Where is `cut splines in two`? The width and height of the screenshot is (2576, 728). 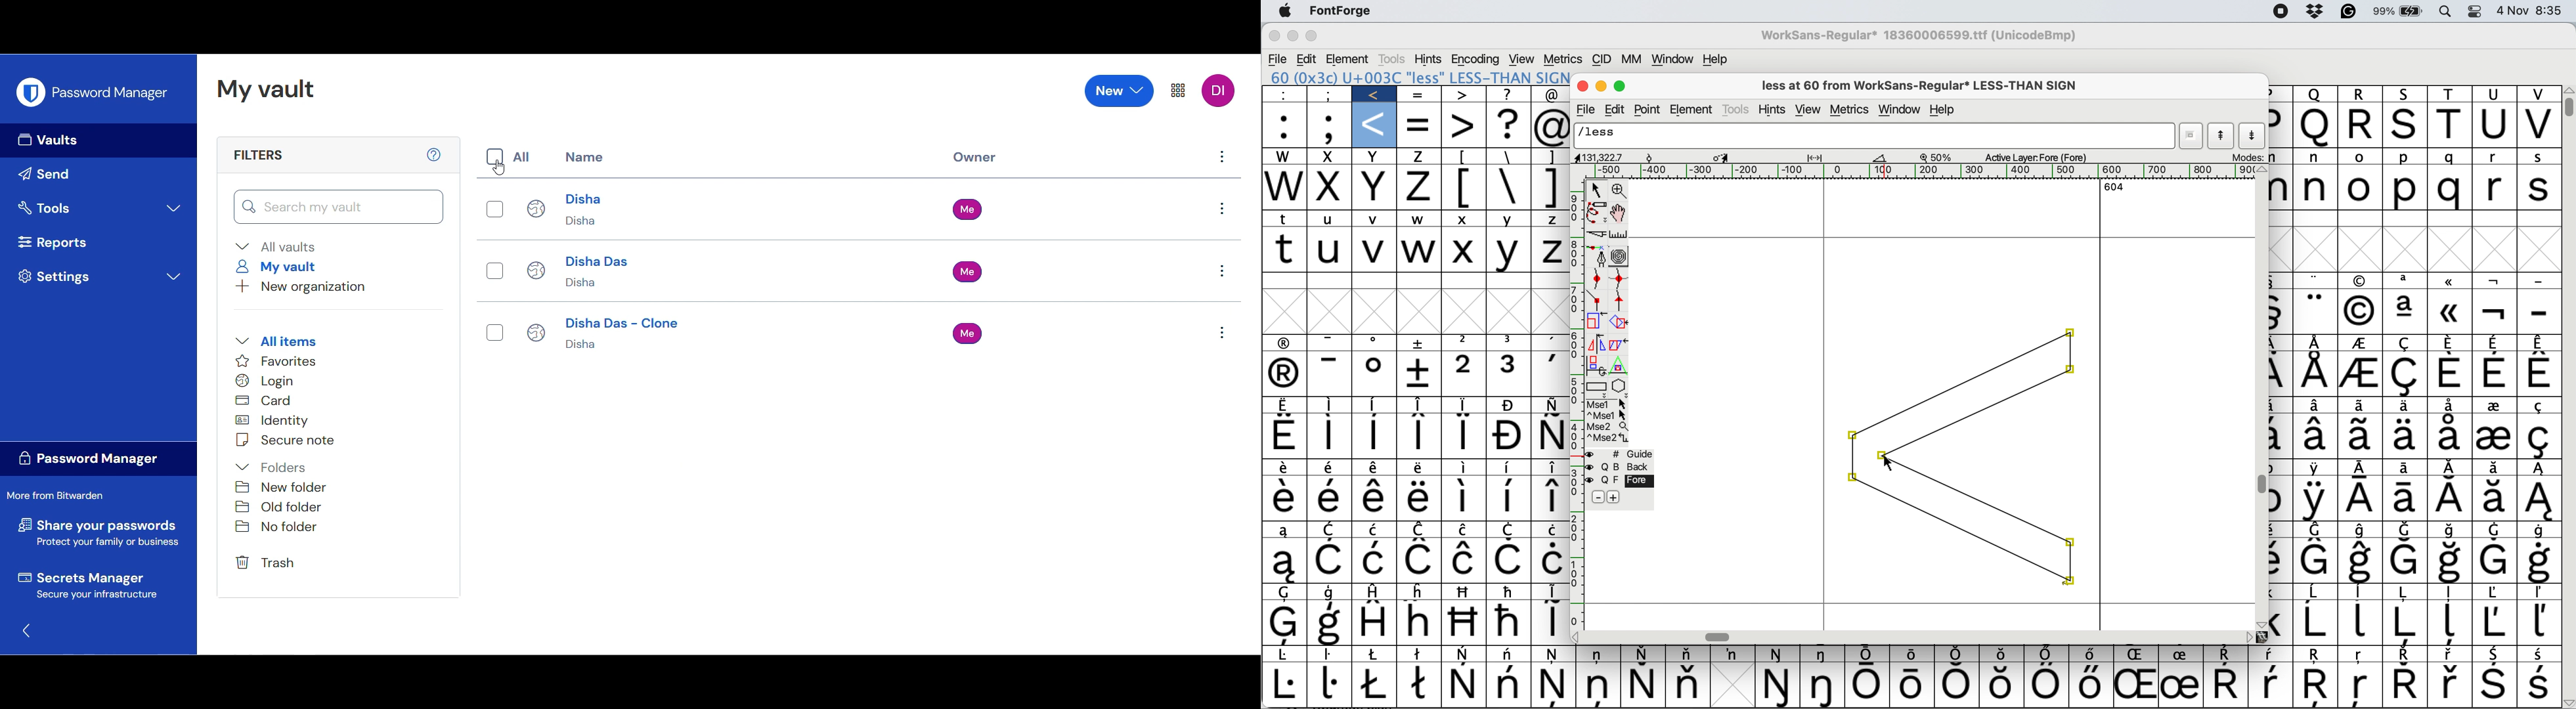
cut splines in two is located at coordinates (1596, 236).